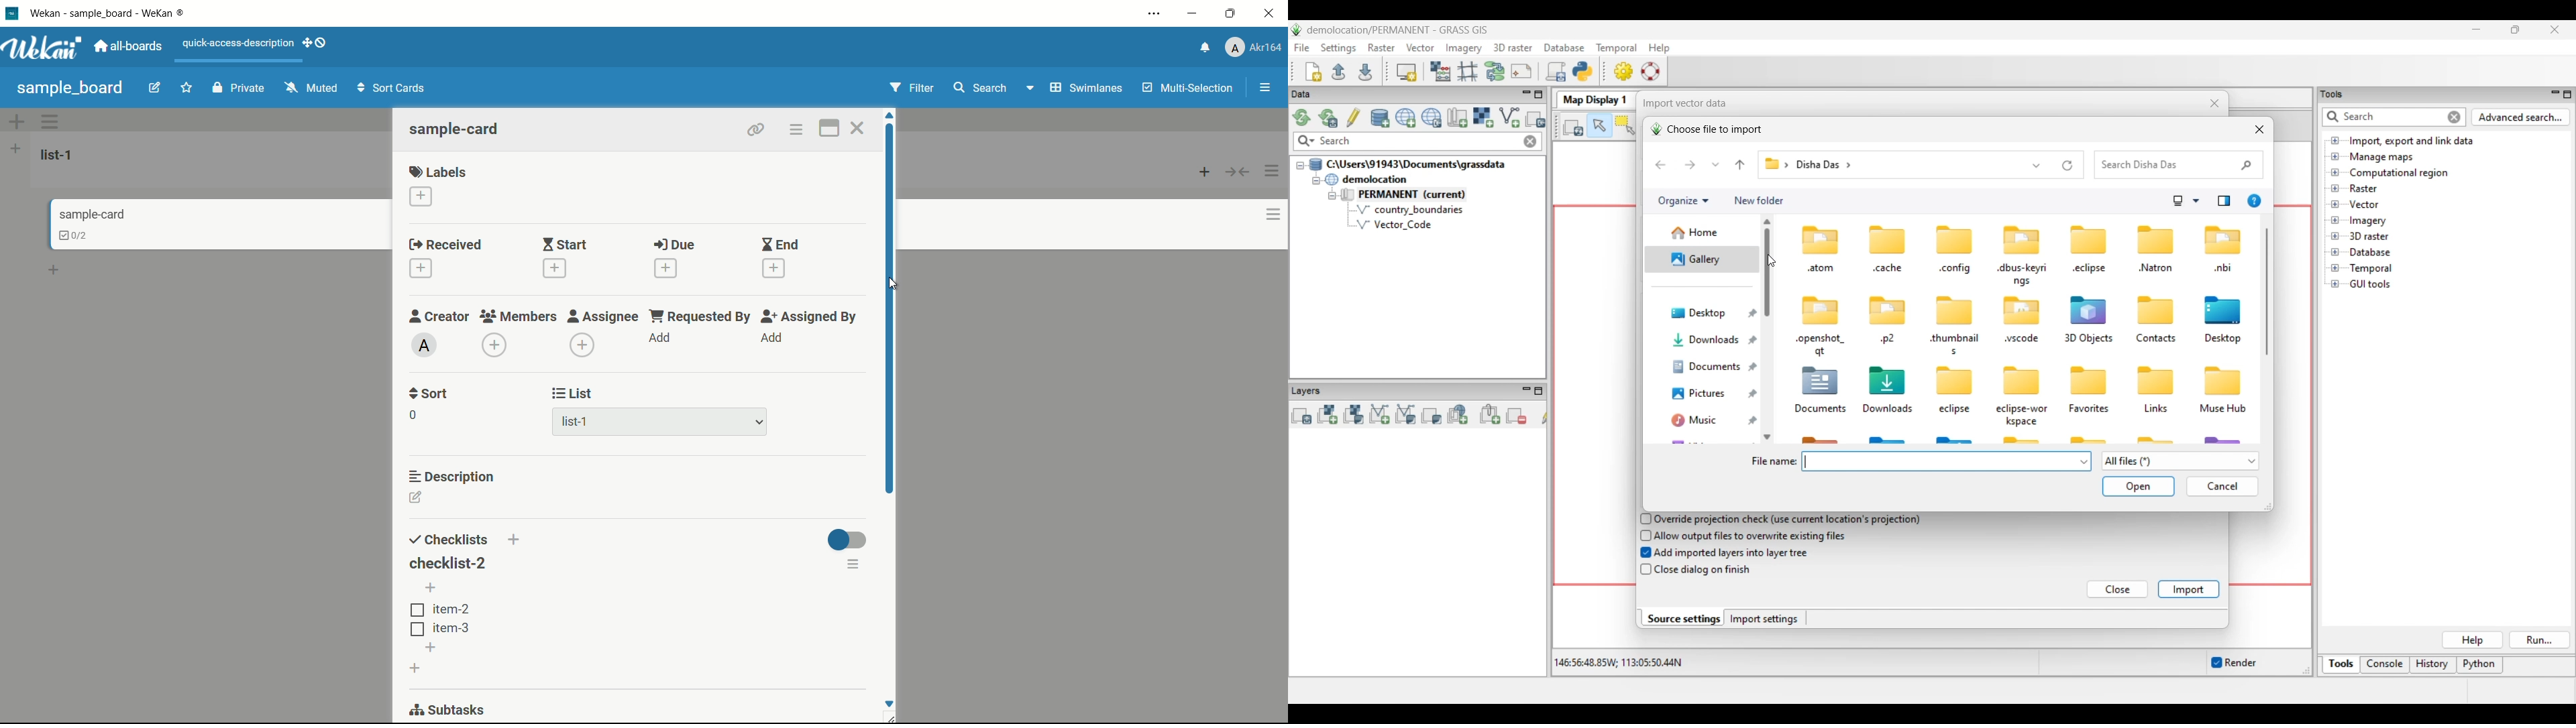 The image size is (2576, 728). What do you see at coordinates (798, 131) in the screenshot?
I see `card actions` at bounding box center [798, 131].